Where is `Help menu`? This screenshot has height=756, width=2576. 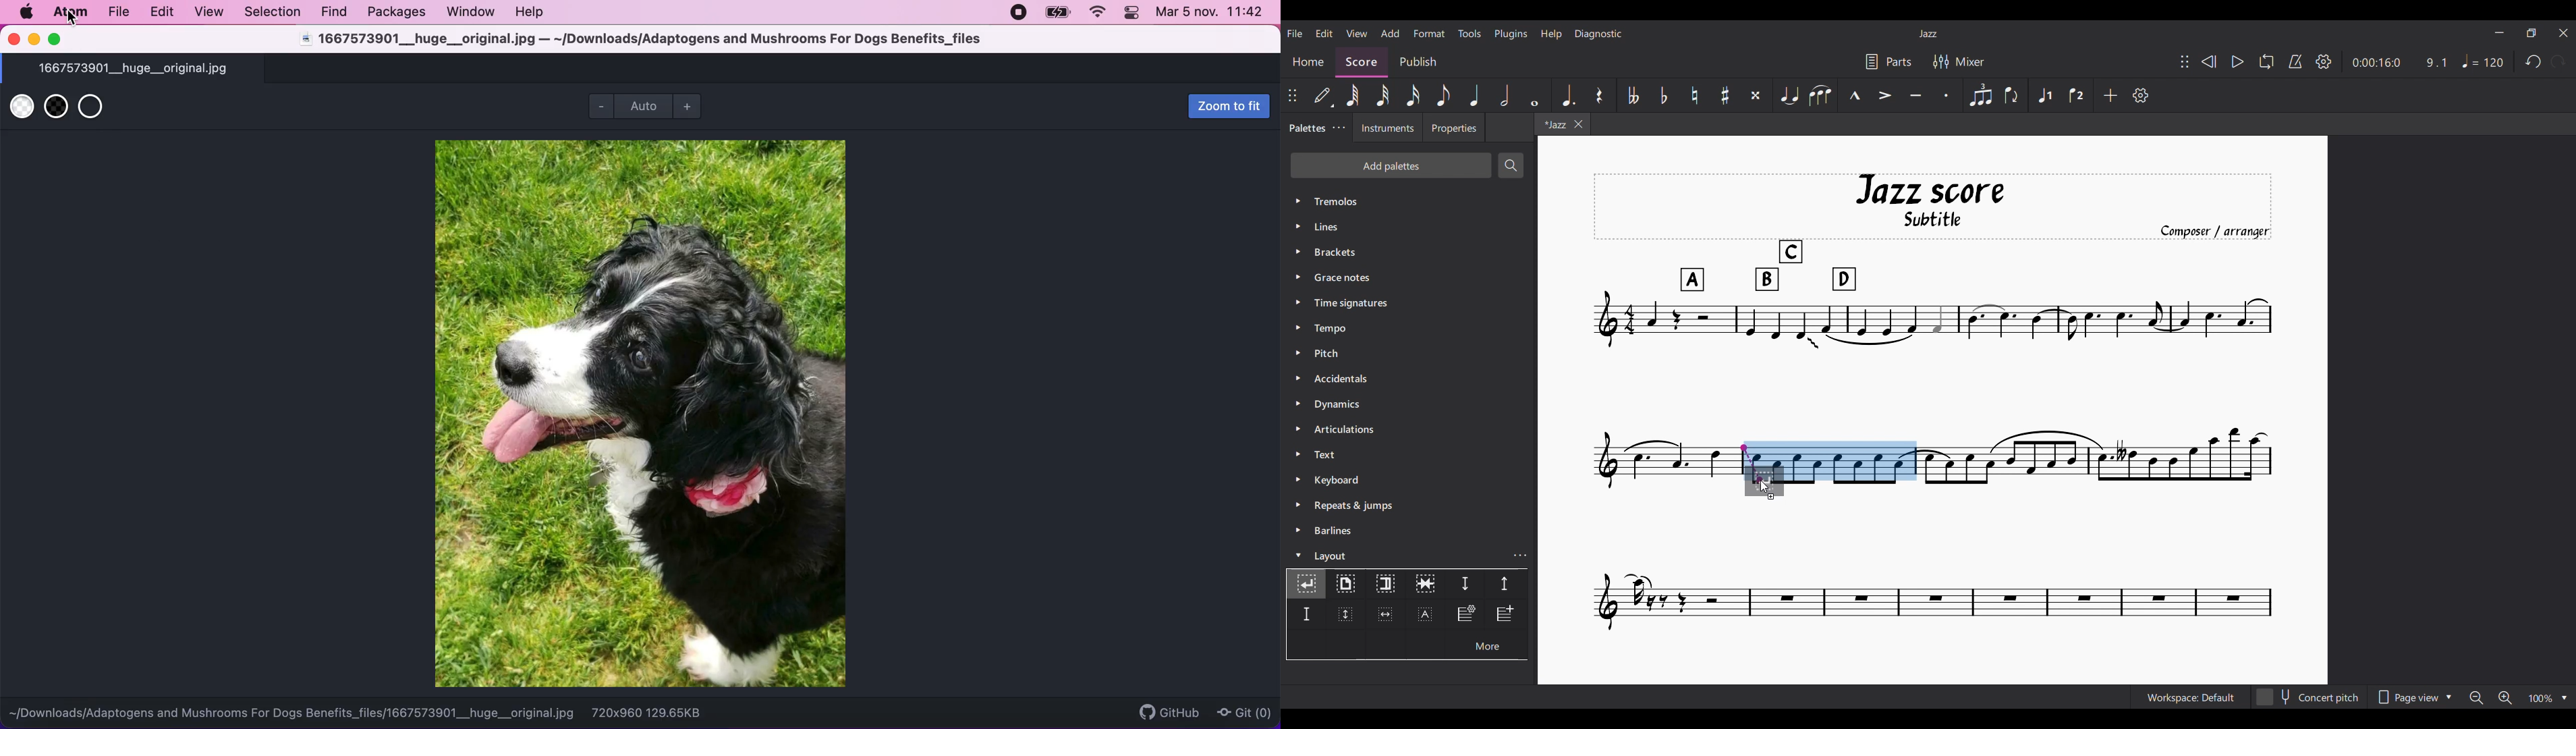 Help menu is located at coordinates (1552, 34).